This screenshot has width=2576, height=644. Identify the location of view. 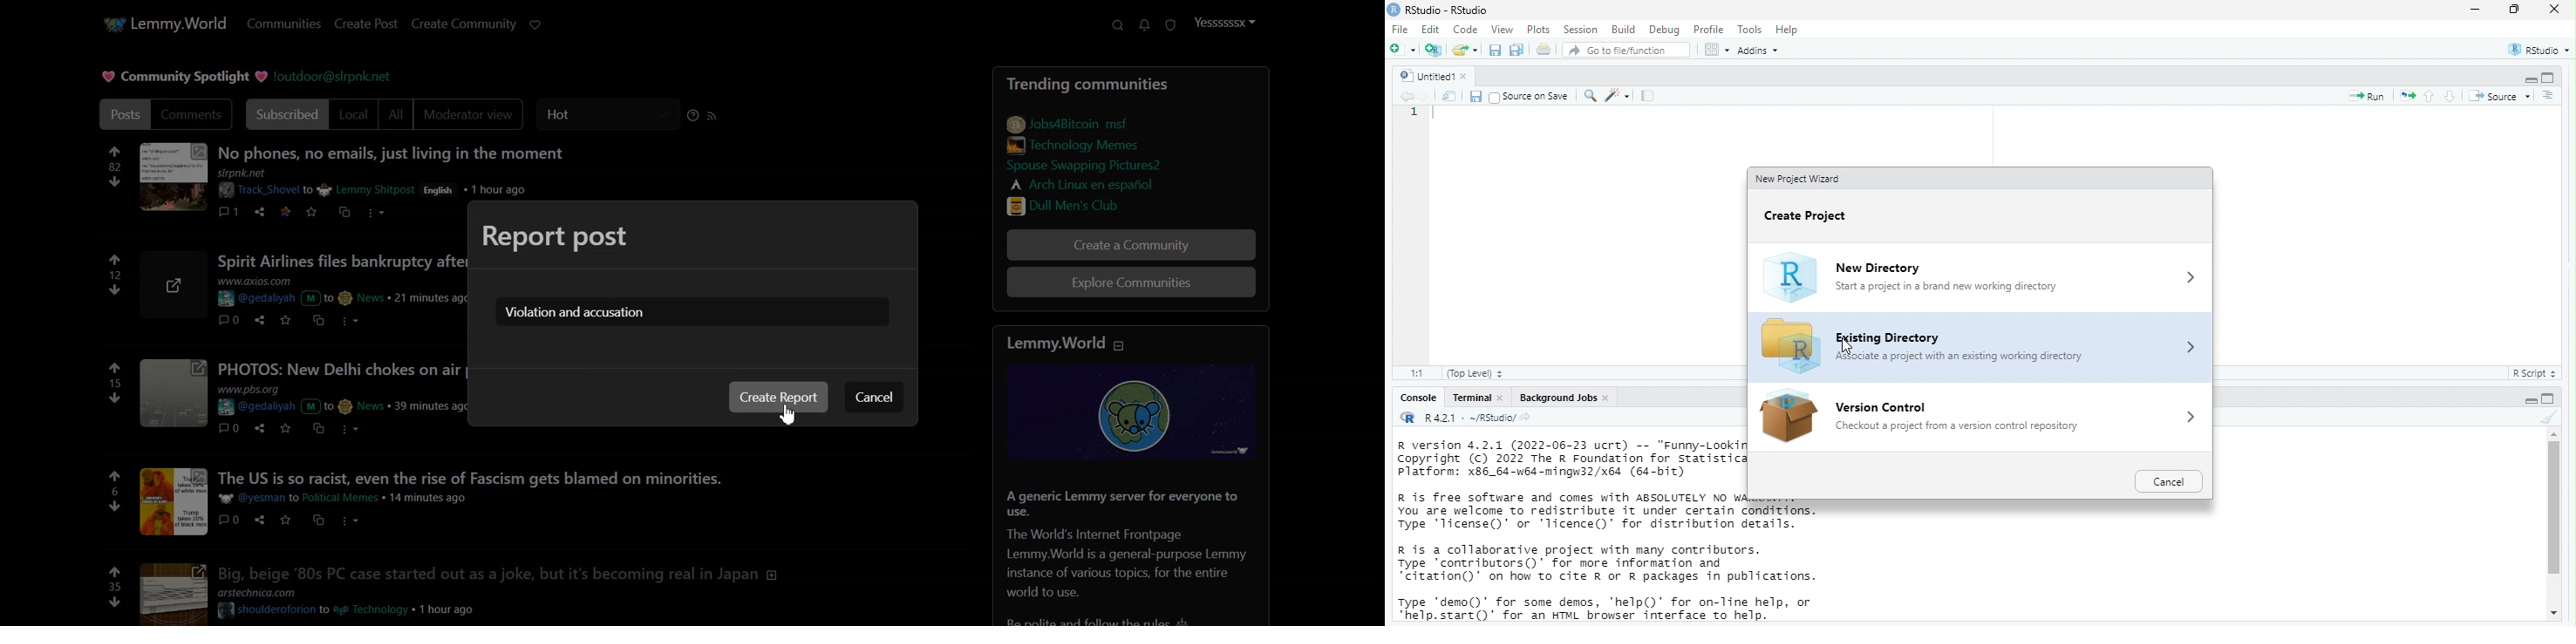
(1501, 30).